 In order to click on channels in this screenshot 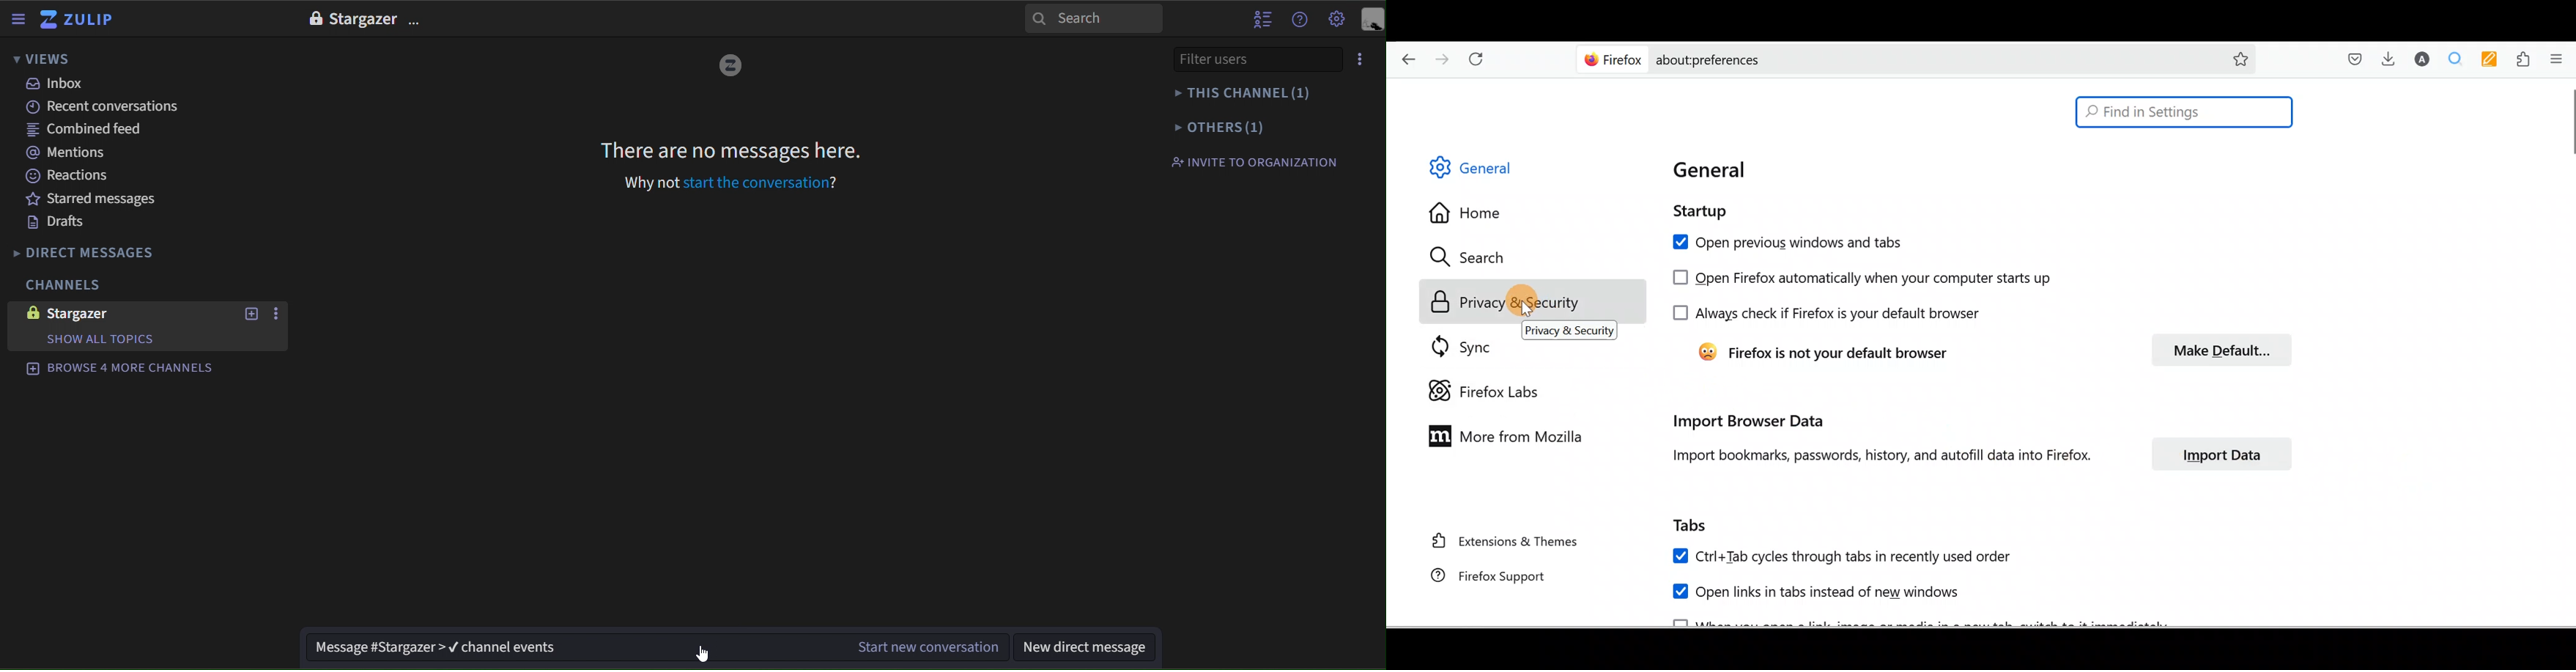, I will do `click(62, 286)`.